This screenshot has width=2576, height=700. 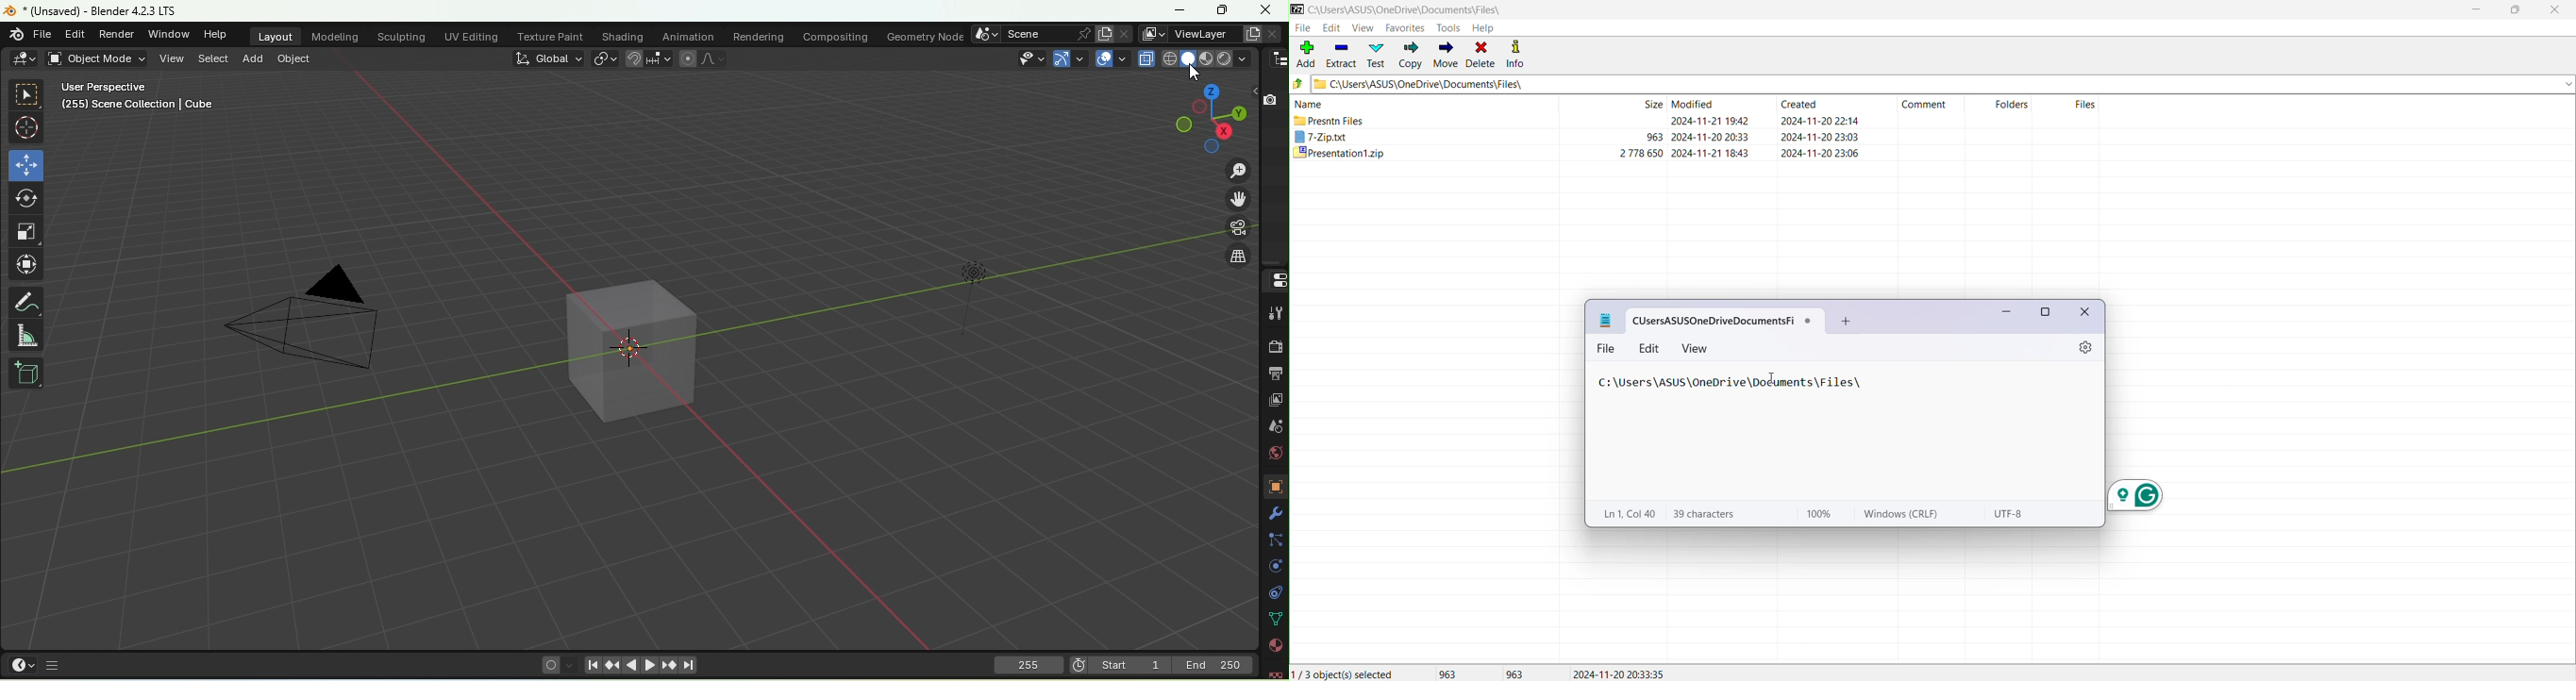 What do you see at coordinates (611, 666) in the screenshot?
I see `Jump to previous/next keyframe` at bounding box center [611, 666].